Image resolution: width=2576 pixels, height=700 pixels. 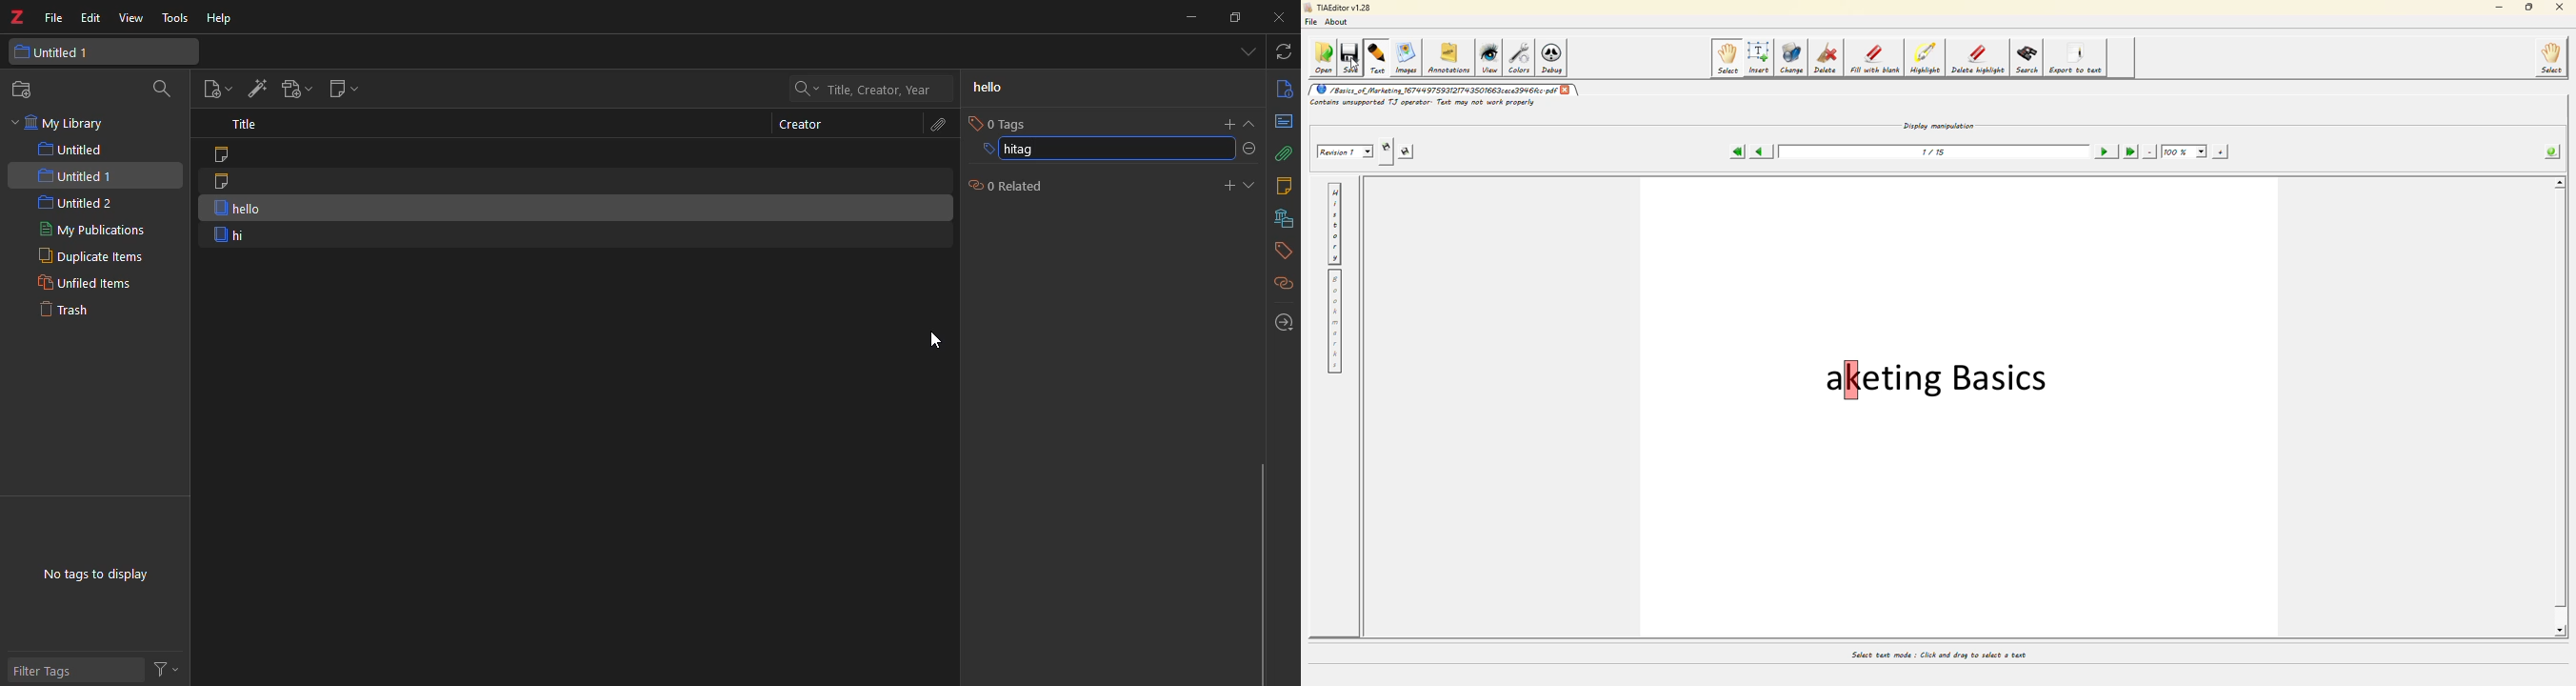 I want to click on 0 tags, so click(x=999, y=123).